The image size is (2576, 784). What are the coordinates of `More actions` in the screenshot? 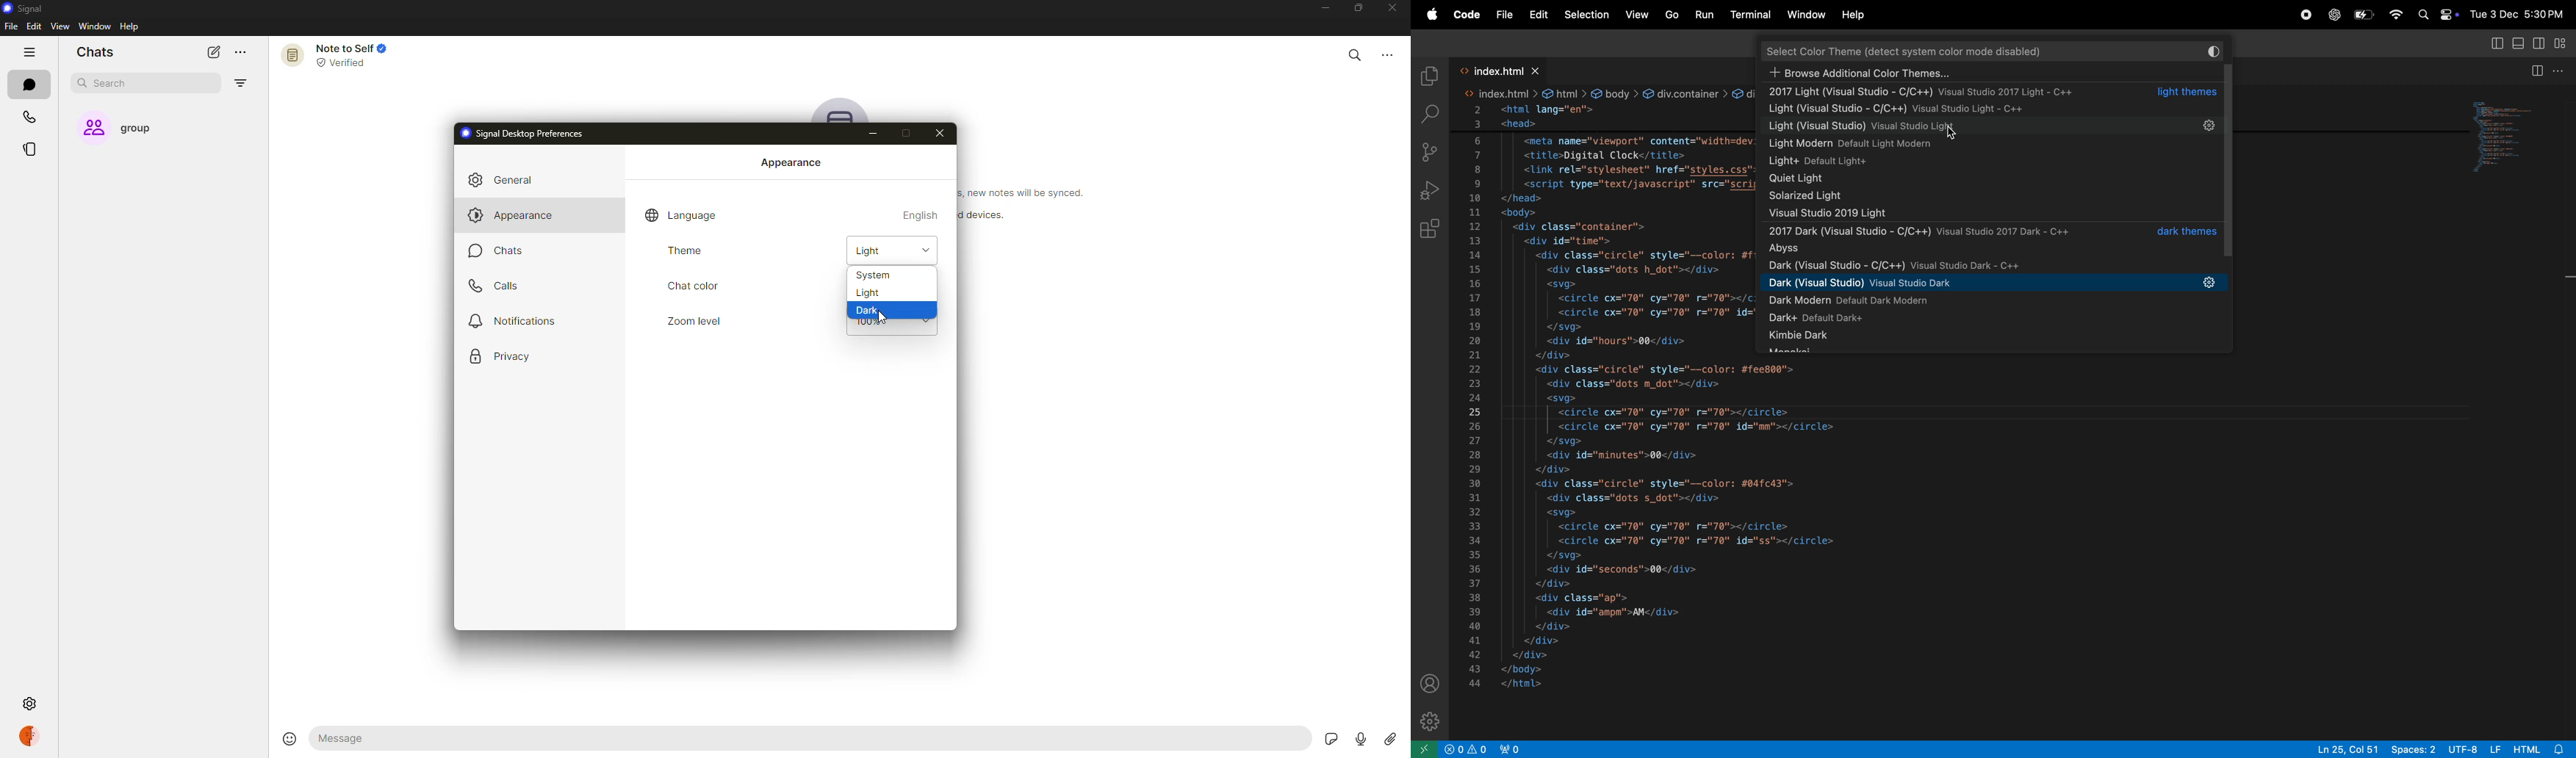 It's located at (2564, 71).